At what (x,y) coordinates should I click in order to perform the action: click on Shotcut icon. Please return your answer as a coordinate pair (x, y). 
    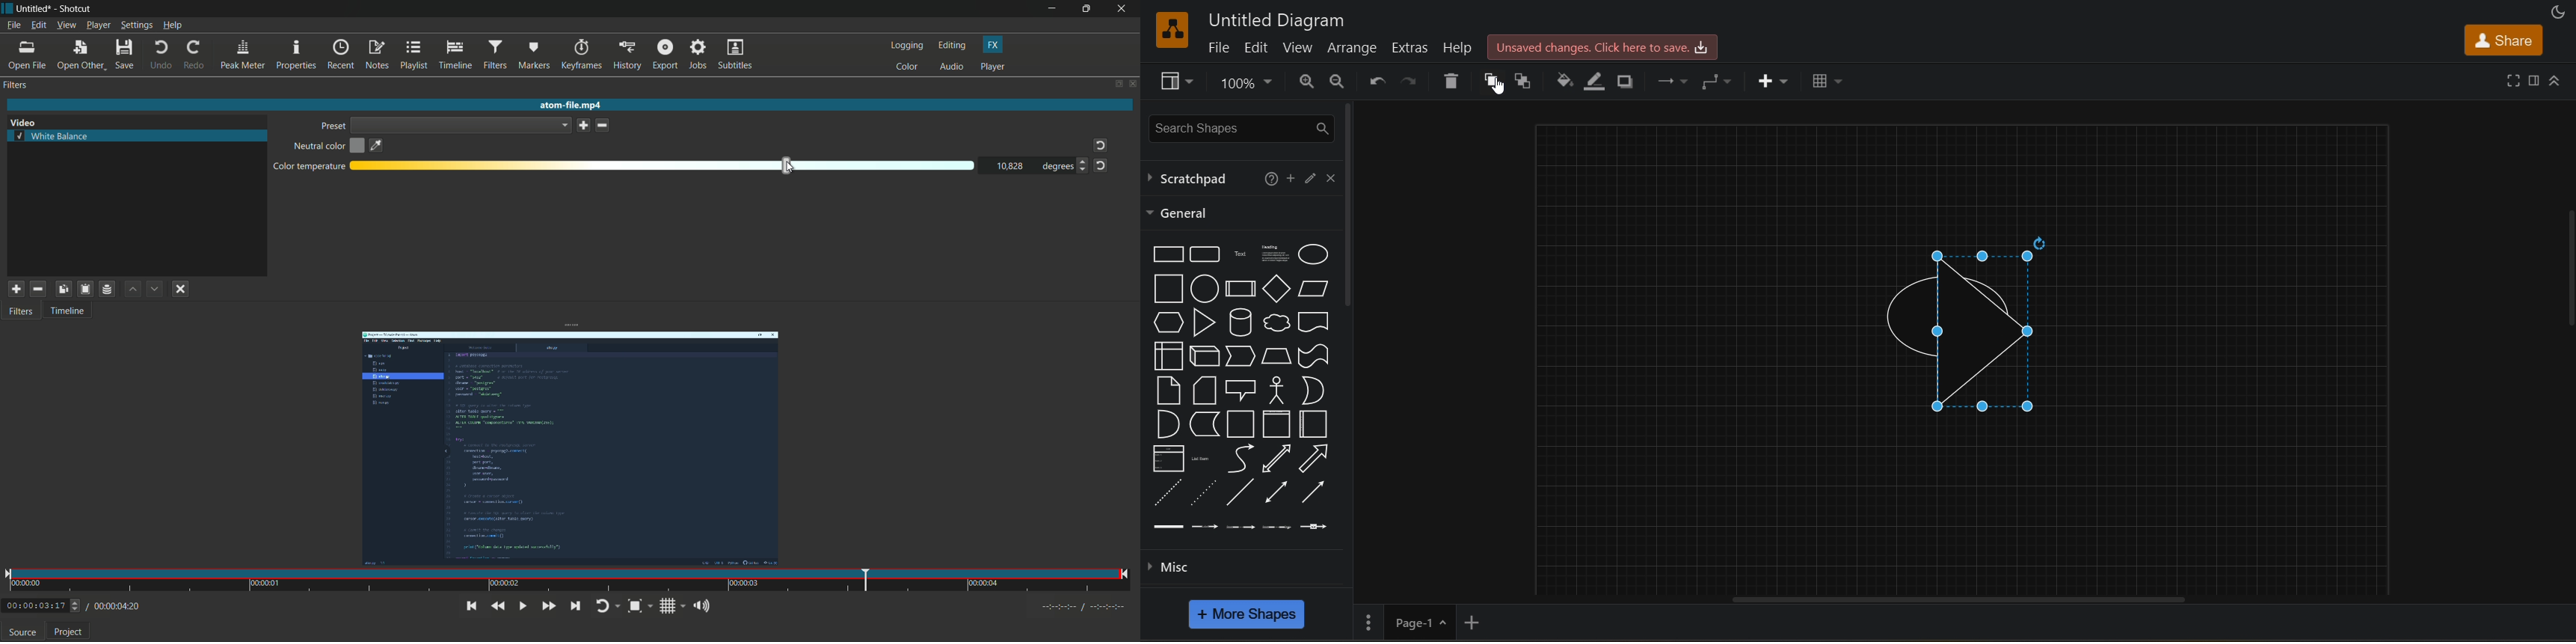
    Looking at the image, I should click on (7, 9).